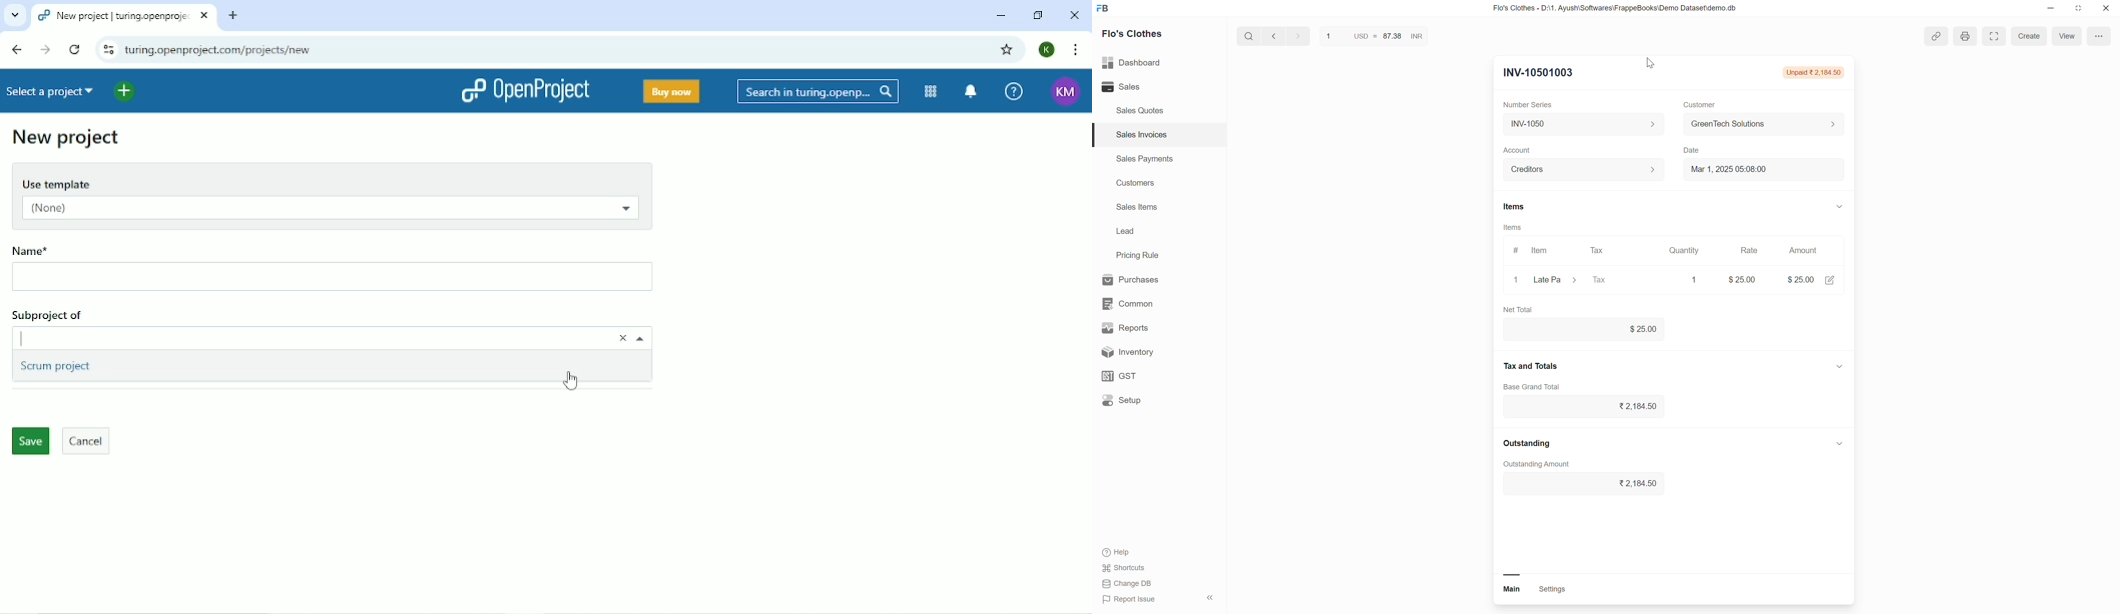  I want to click on close, so click(203, 18).